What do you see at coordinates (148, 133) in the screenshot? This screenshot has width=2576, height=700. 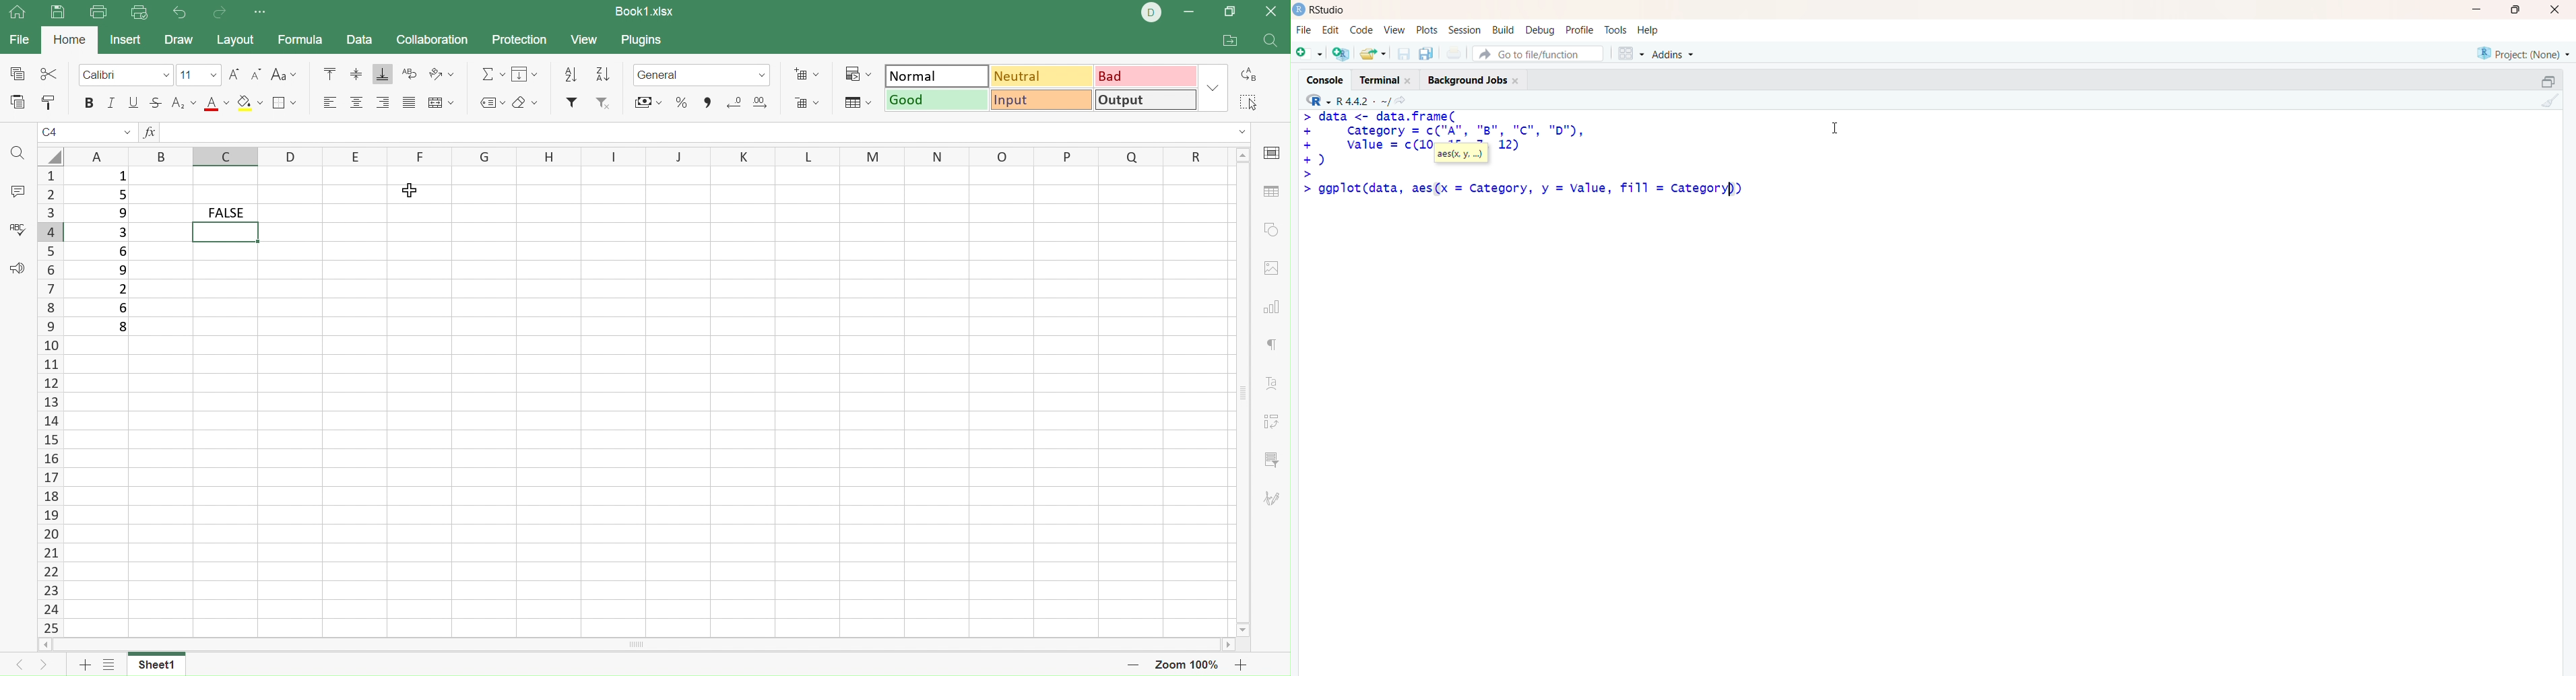 I see `fx` at bounding box center [148, 133].